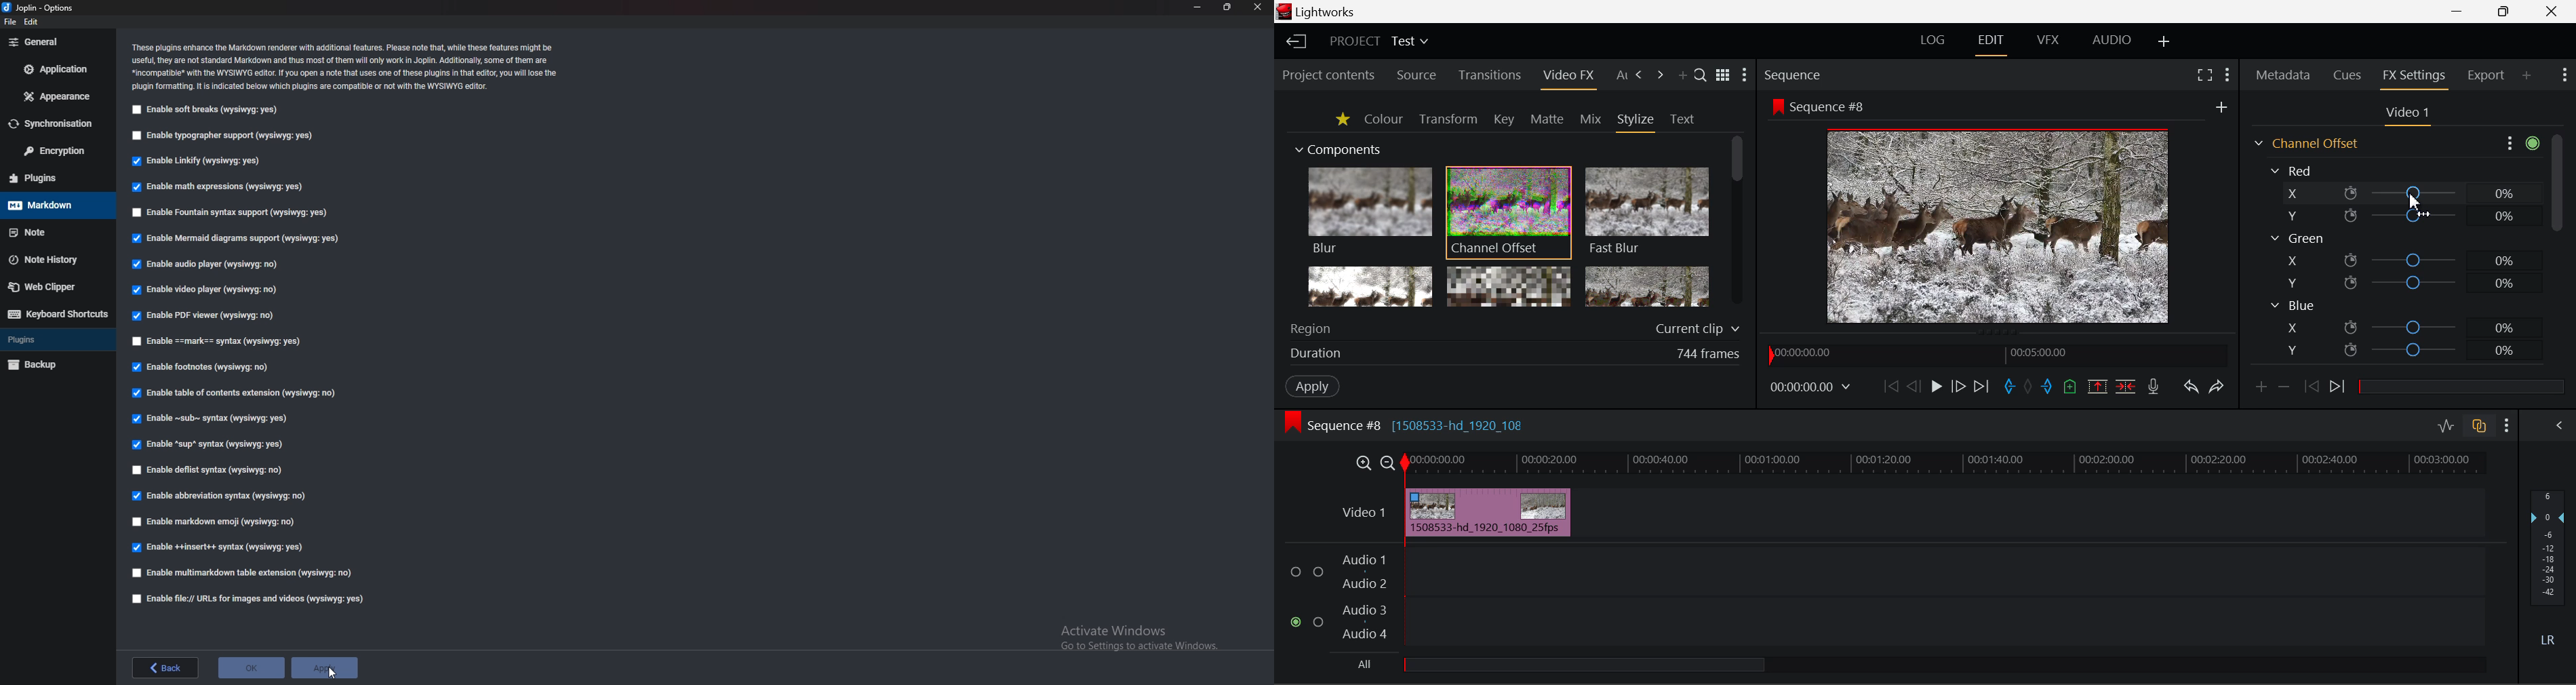 This screenshot has height=700, width=2576. I want to click on Enable math expressions, so click(216, 187).